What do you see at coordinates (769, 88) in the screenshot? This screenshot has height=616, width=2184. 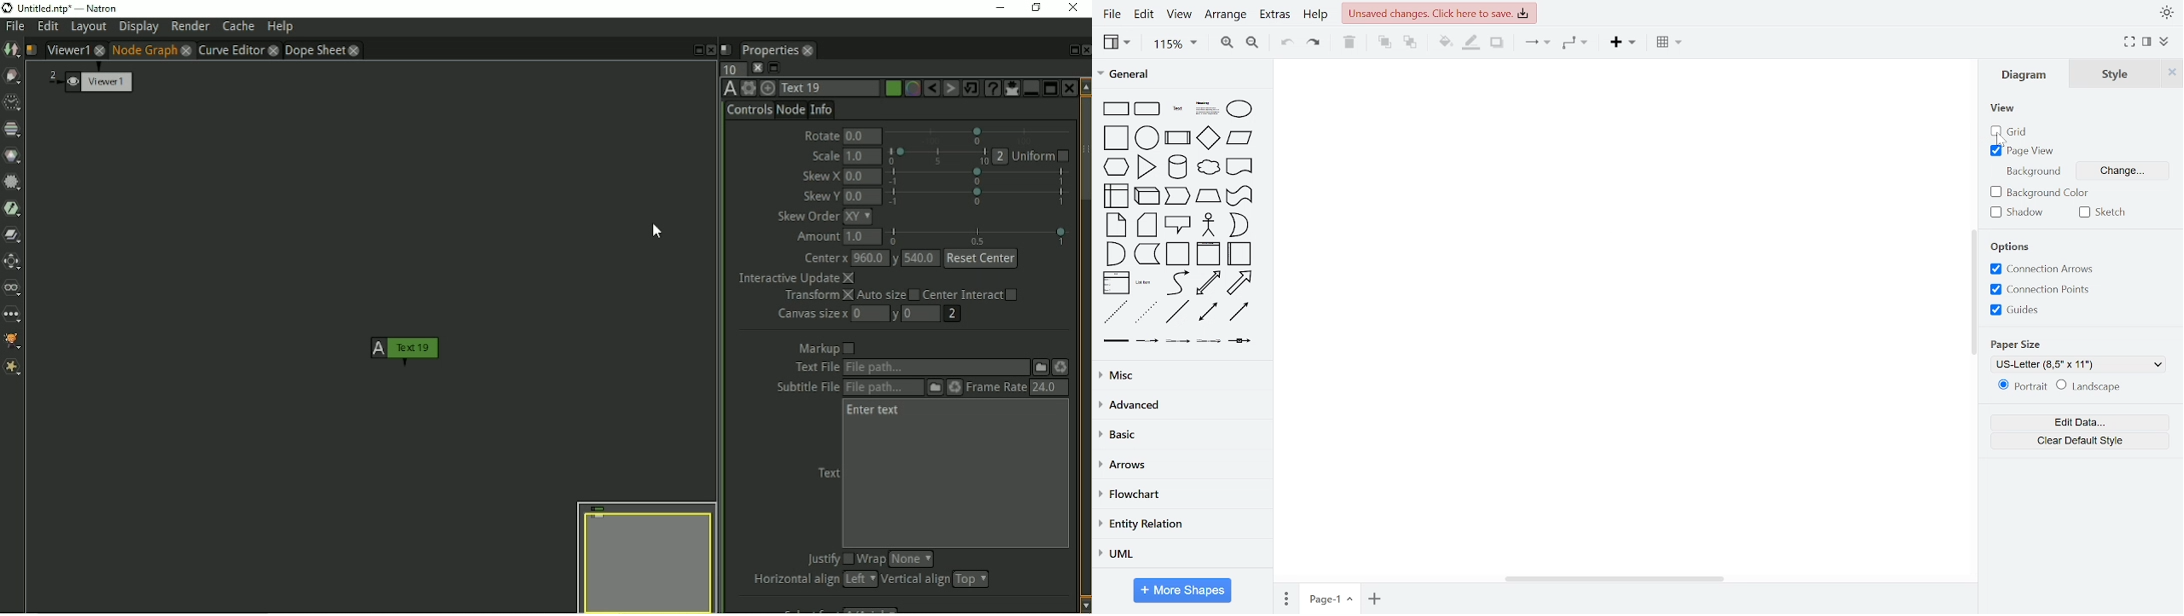 I see `Centers the node graph on this item` at bounding box center [769, 88].